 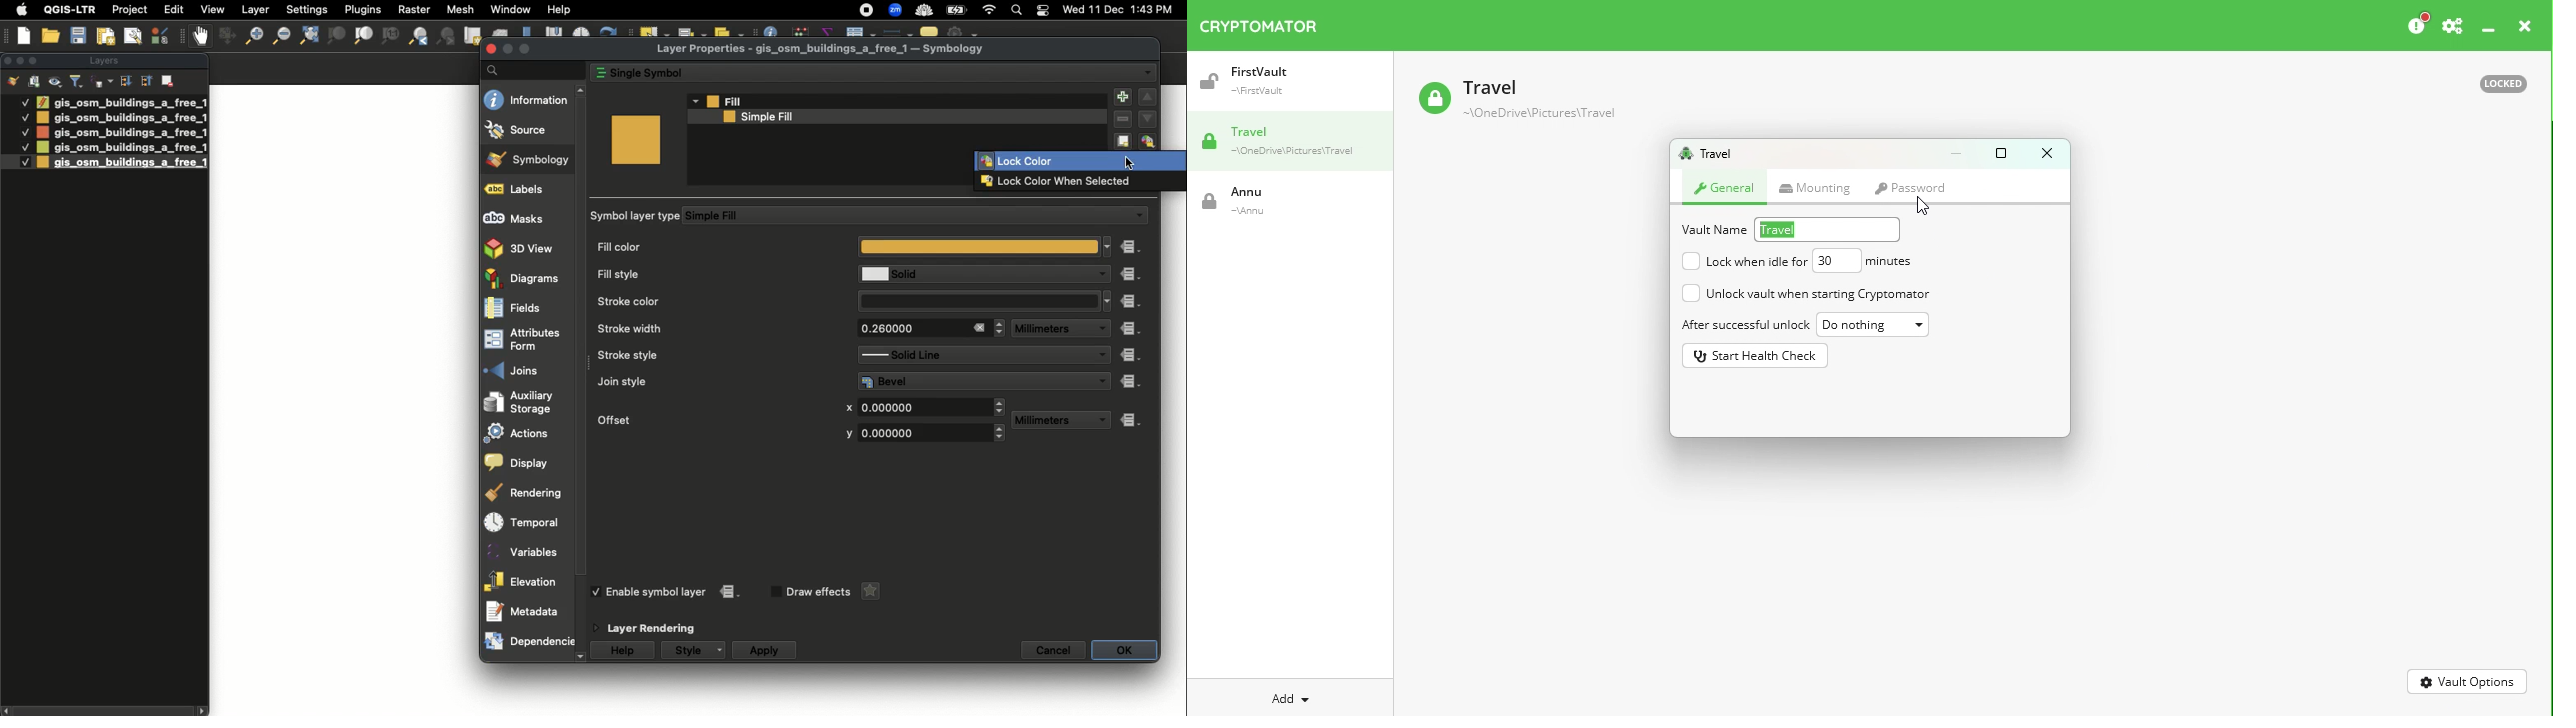 I want to click on View, so click(x=211, y=9).